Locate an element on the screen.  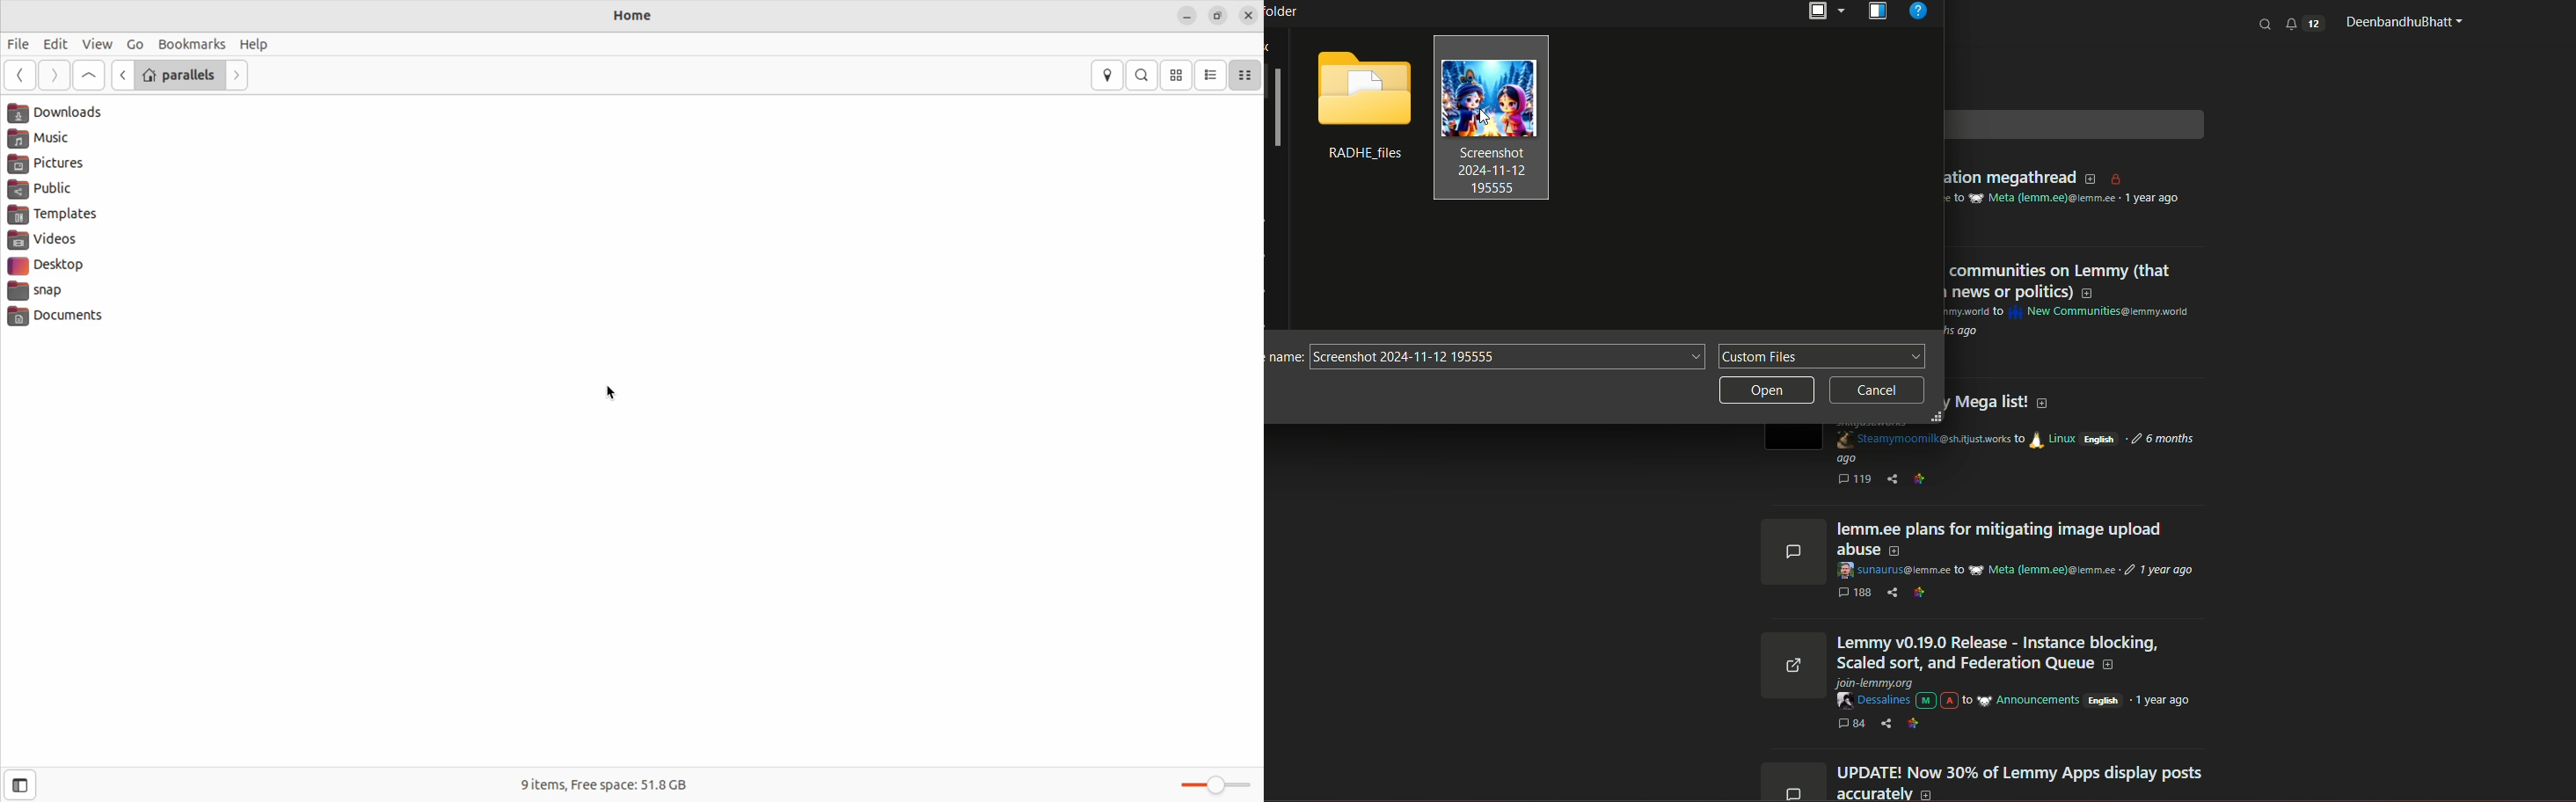
RADHE_files is located at coordinates (1361, 156).